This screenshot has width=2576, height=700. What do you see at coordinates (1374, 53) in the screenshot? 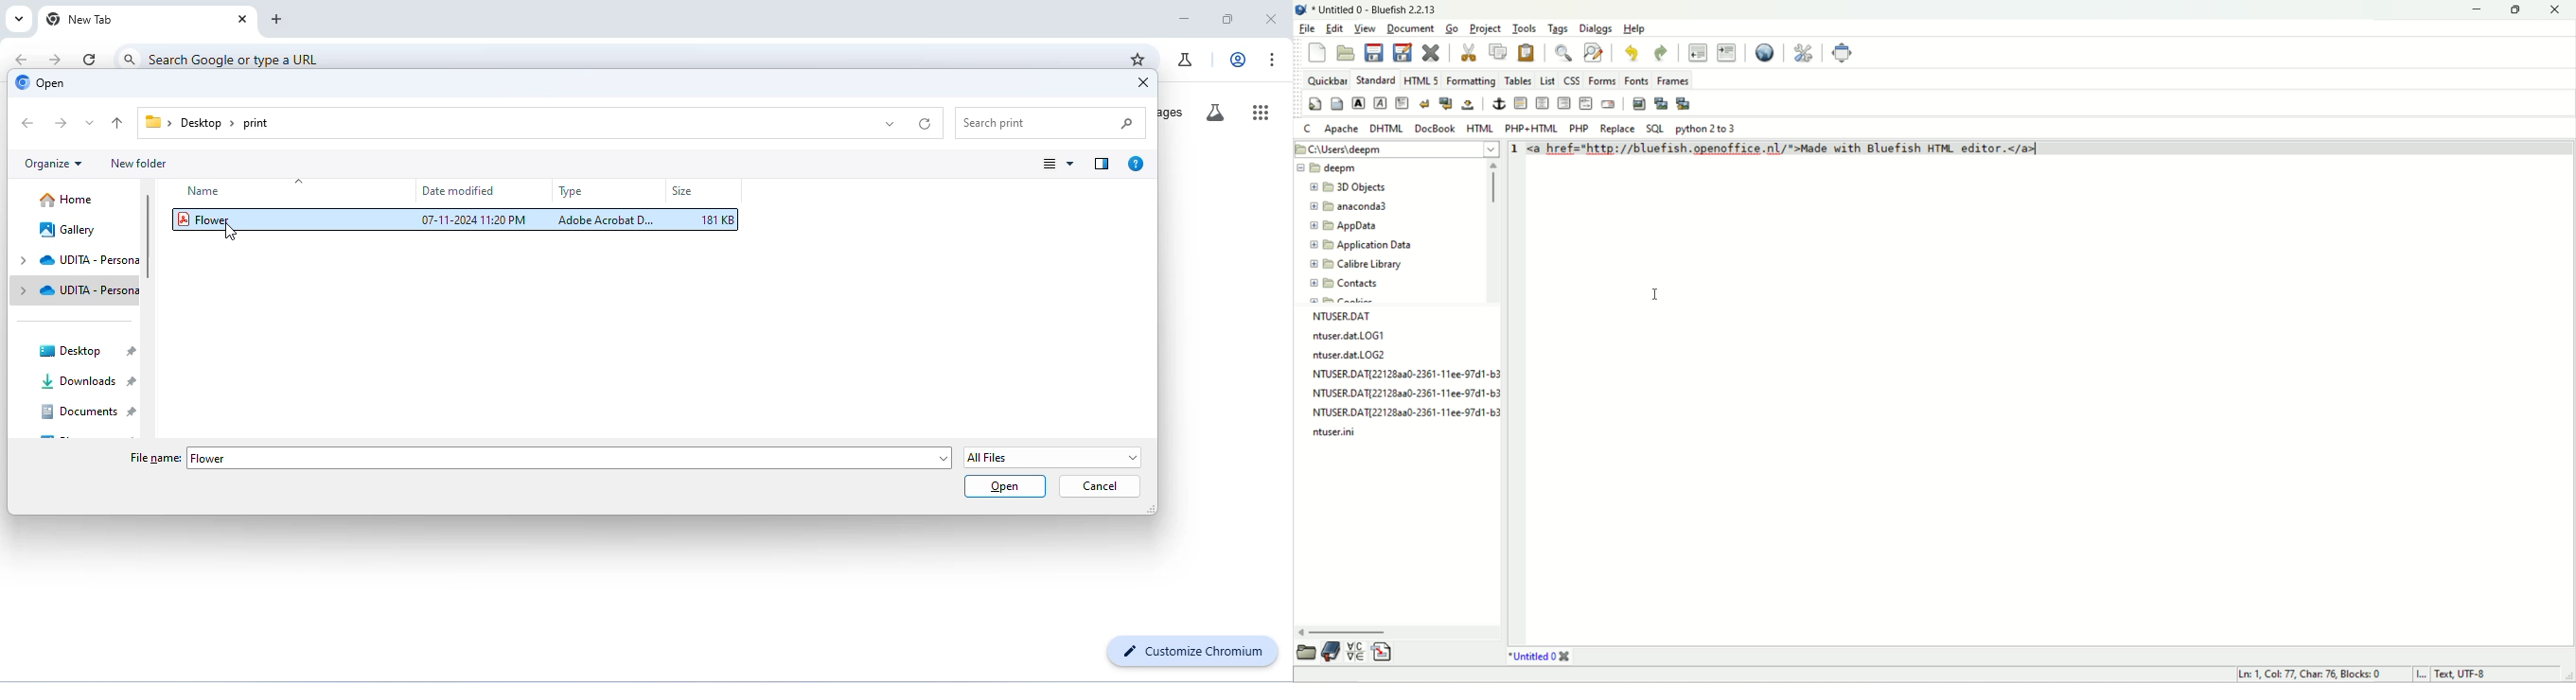
I see `save current file` at bounding box center [1374, 53].